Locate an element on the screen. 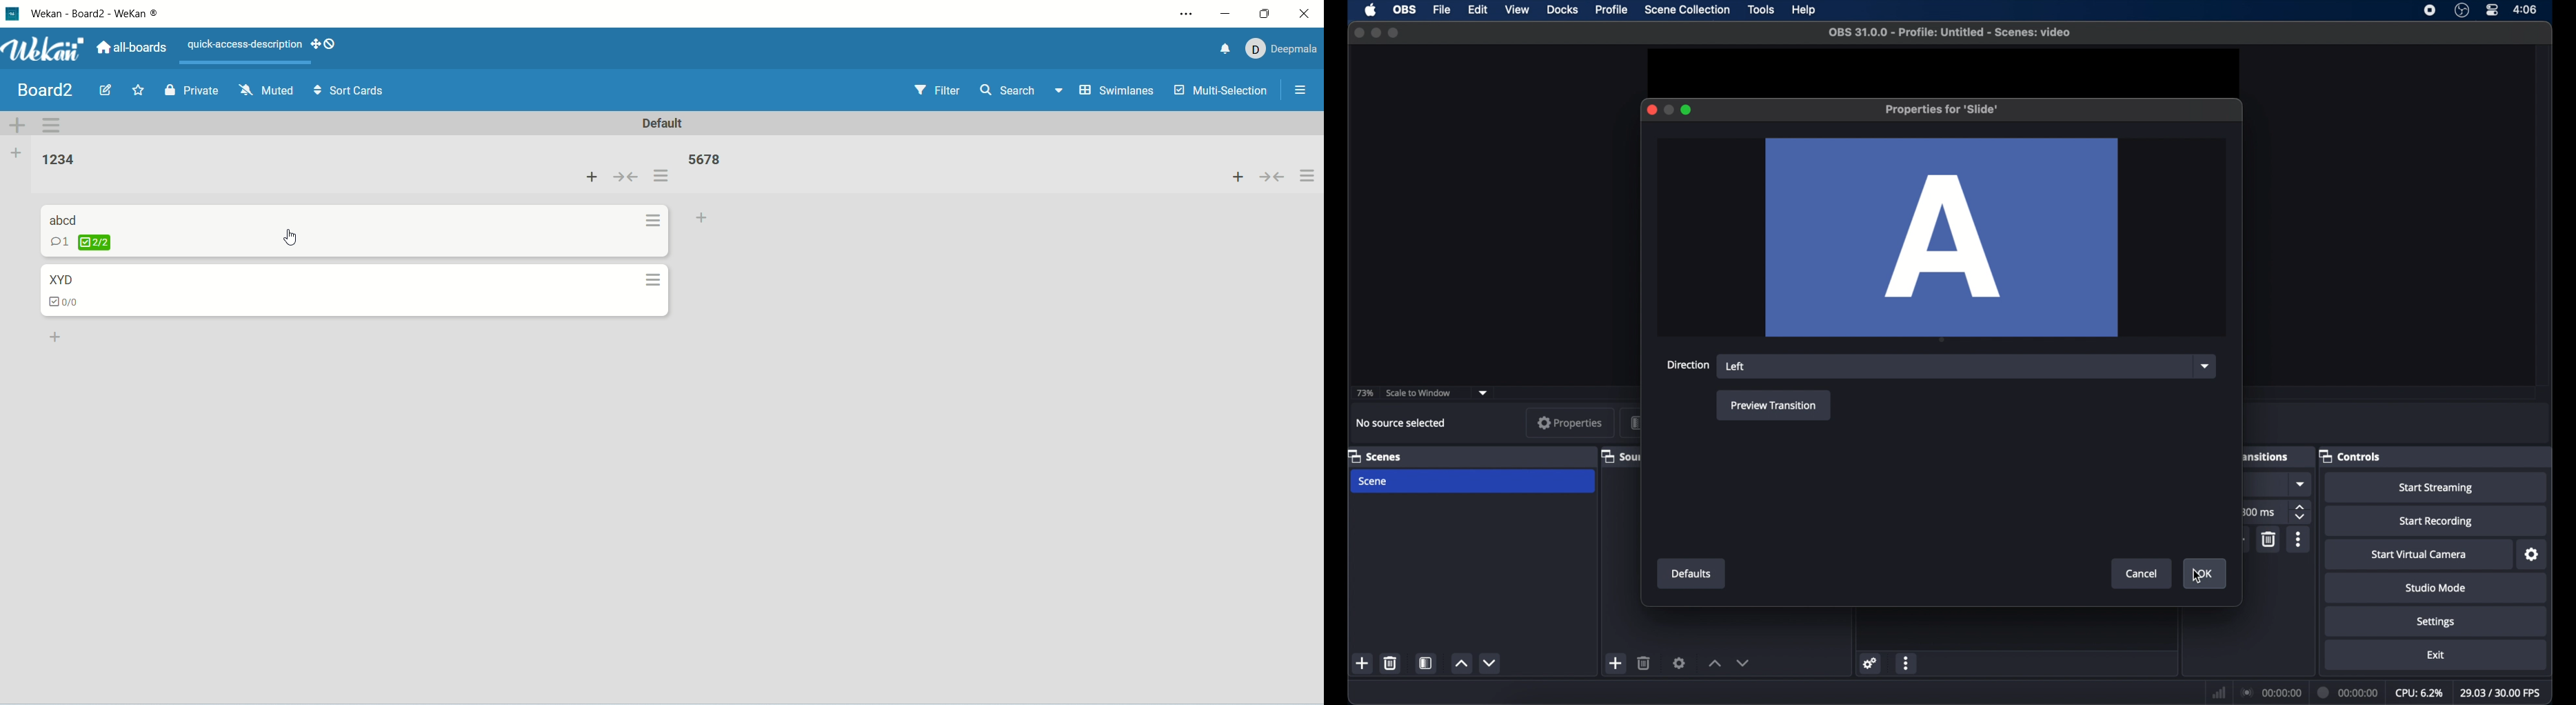 The height and width of the screenshot is (728, 2576). options is located at coordinates (654, 223).